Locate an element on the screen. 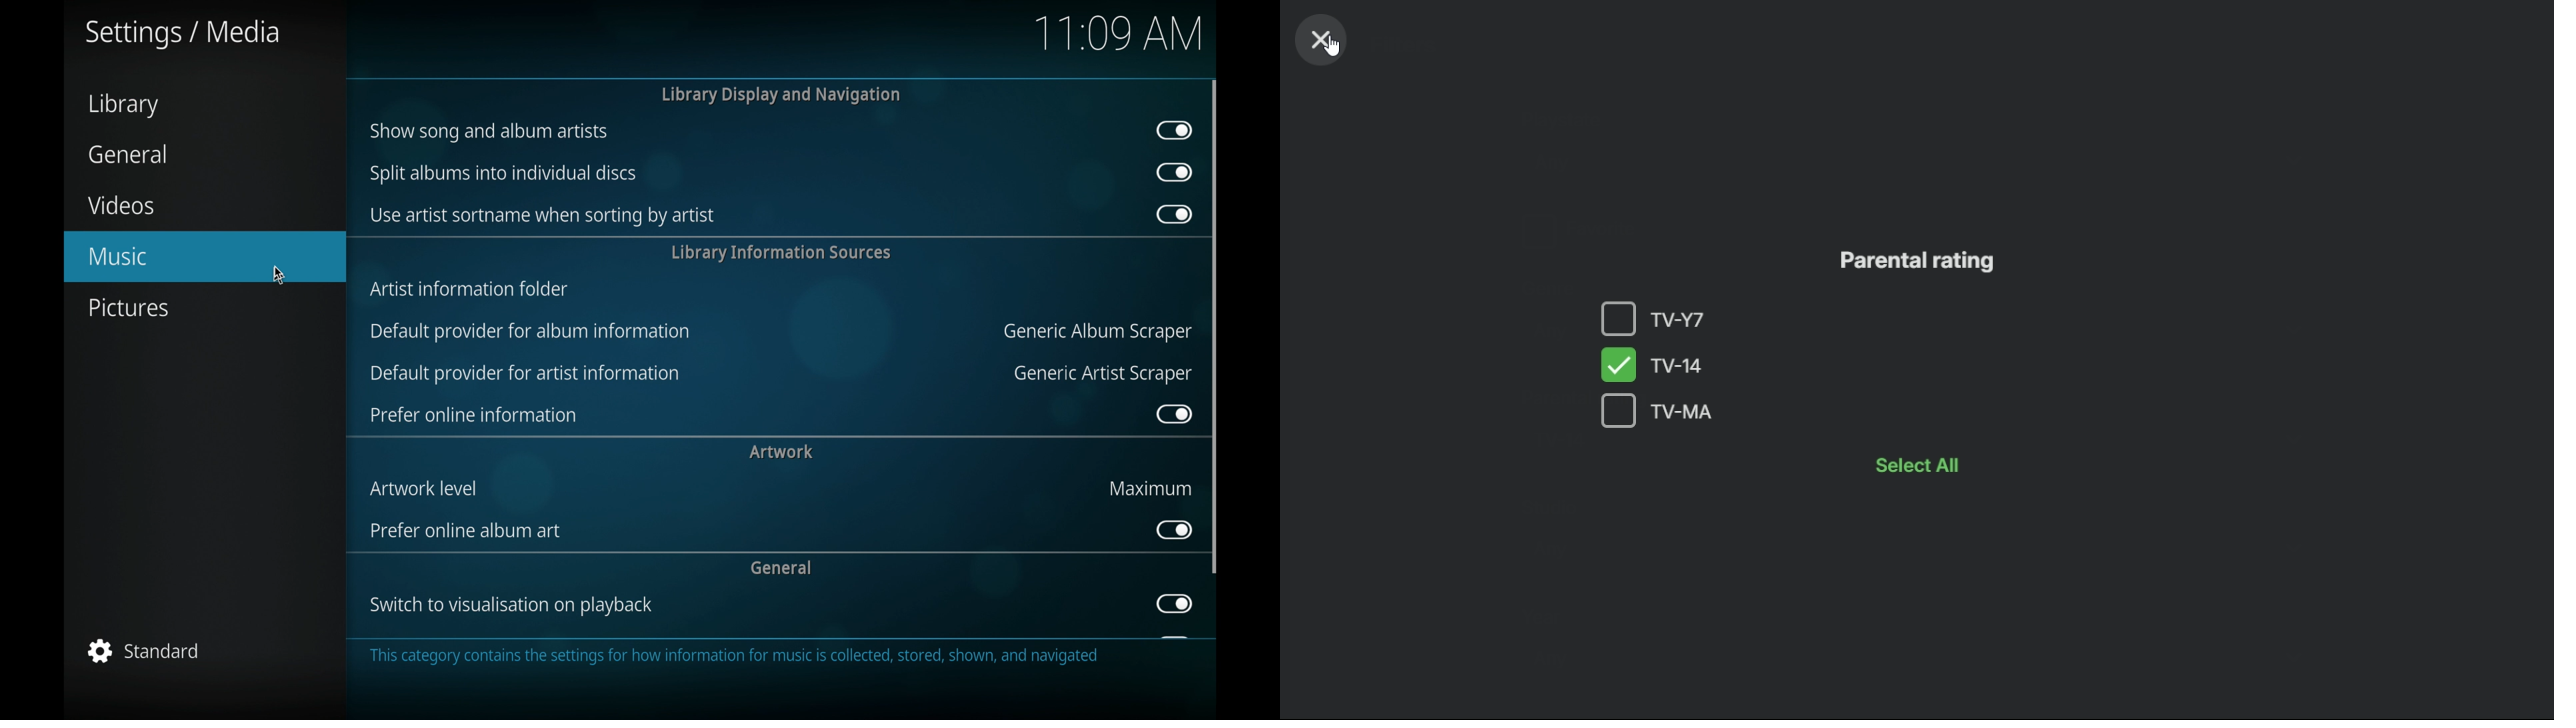 The height and width of the screenshot is (728, 2576). general is located at coordinates (127, 153).